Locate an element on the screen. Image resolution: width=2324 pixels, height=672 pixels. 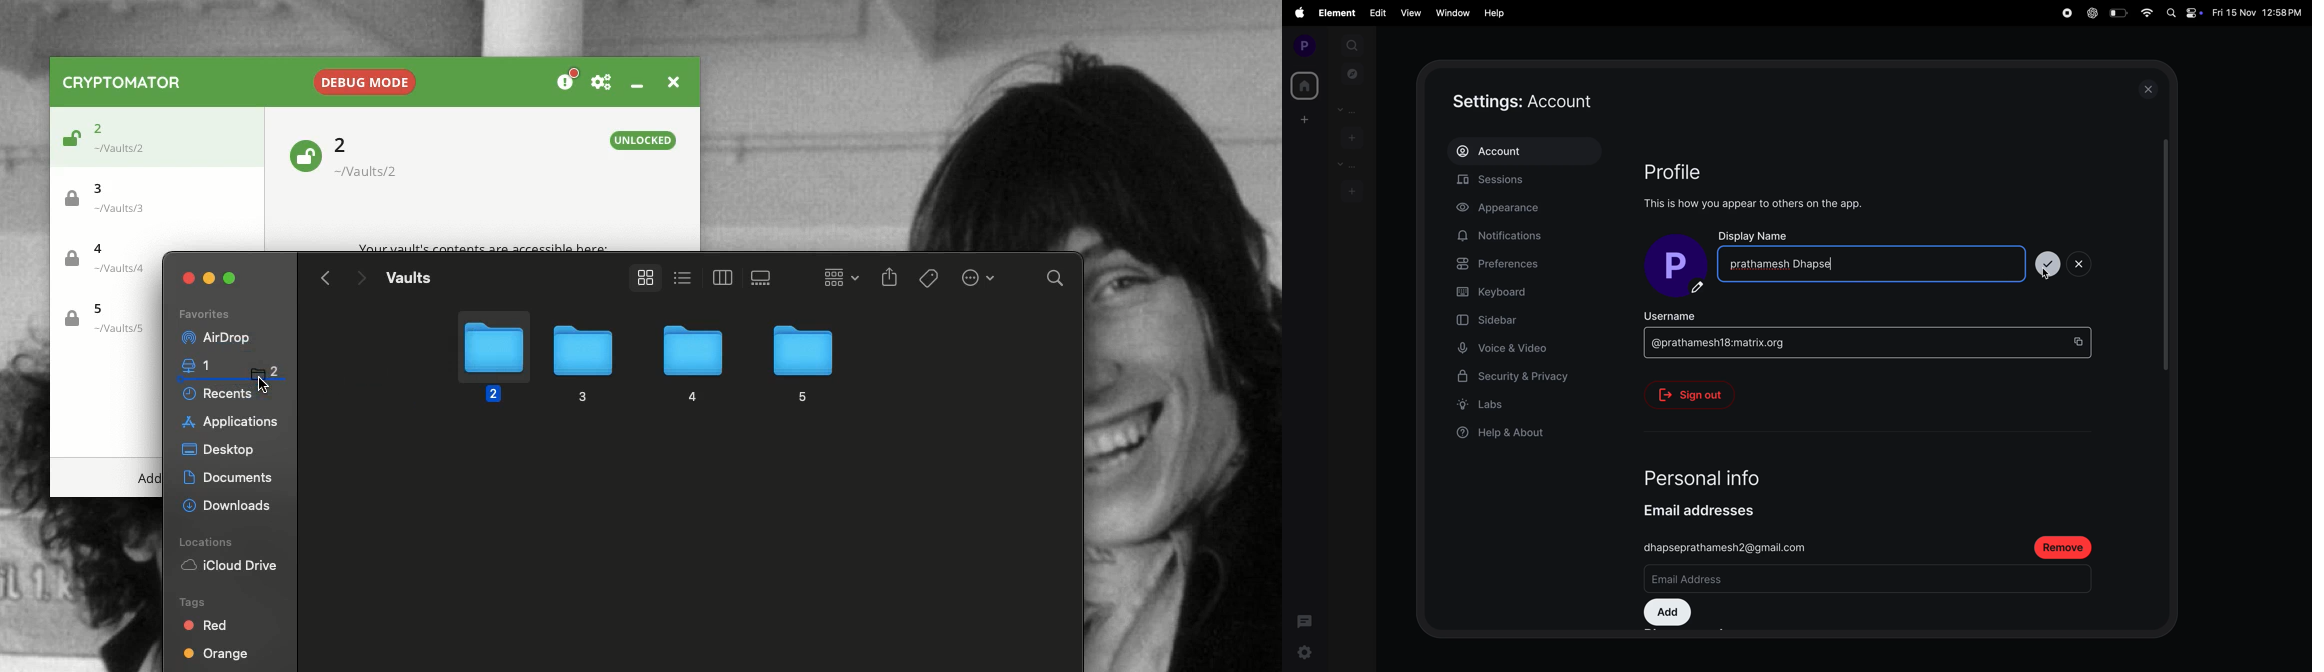
matrix mail.id is located at coordinates (1849, 343).